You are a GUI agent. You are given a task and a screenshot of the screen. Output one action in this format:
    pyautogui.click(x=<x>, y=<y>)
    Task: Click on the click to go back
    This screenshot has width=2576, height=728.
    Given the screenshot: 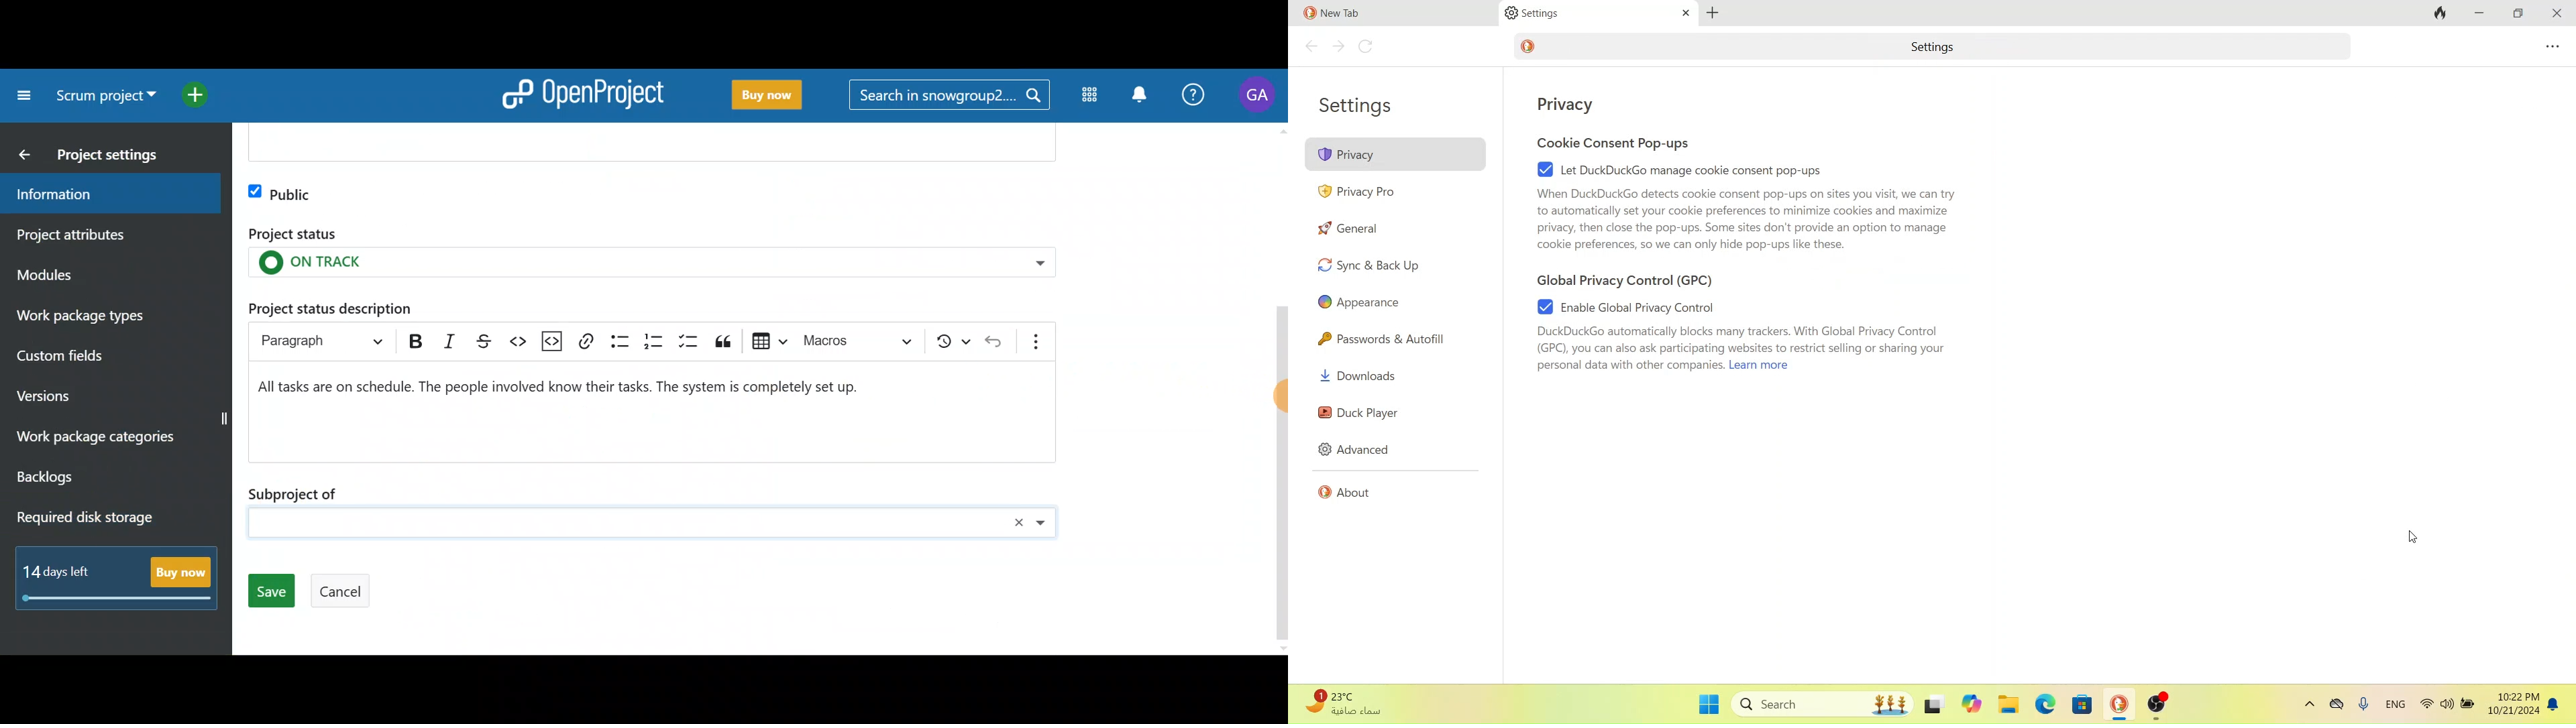 What is the action you would take?
    pyautogui.click(x=1311, y=48)
    